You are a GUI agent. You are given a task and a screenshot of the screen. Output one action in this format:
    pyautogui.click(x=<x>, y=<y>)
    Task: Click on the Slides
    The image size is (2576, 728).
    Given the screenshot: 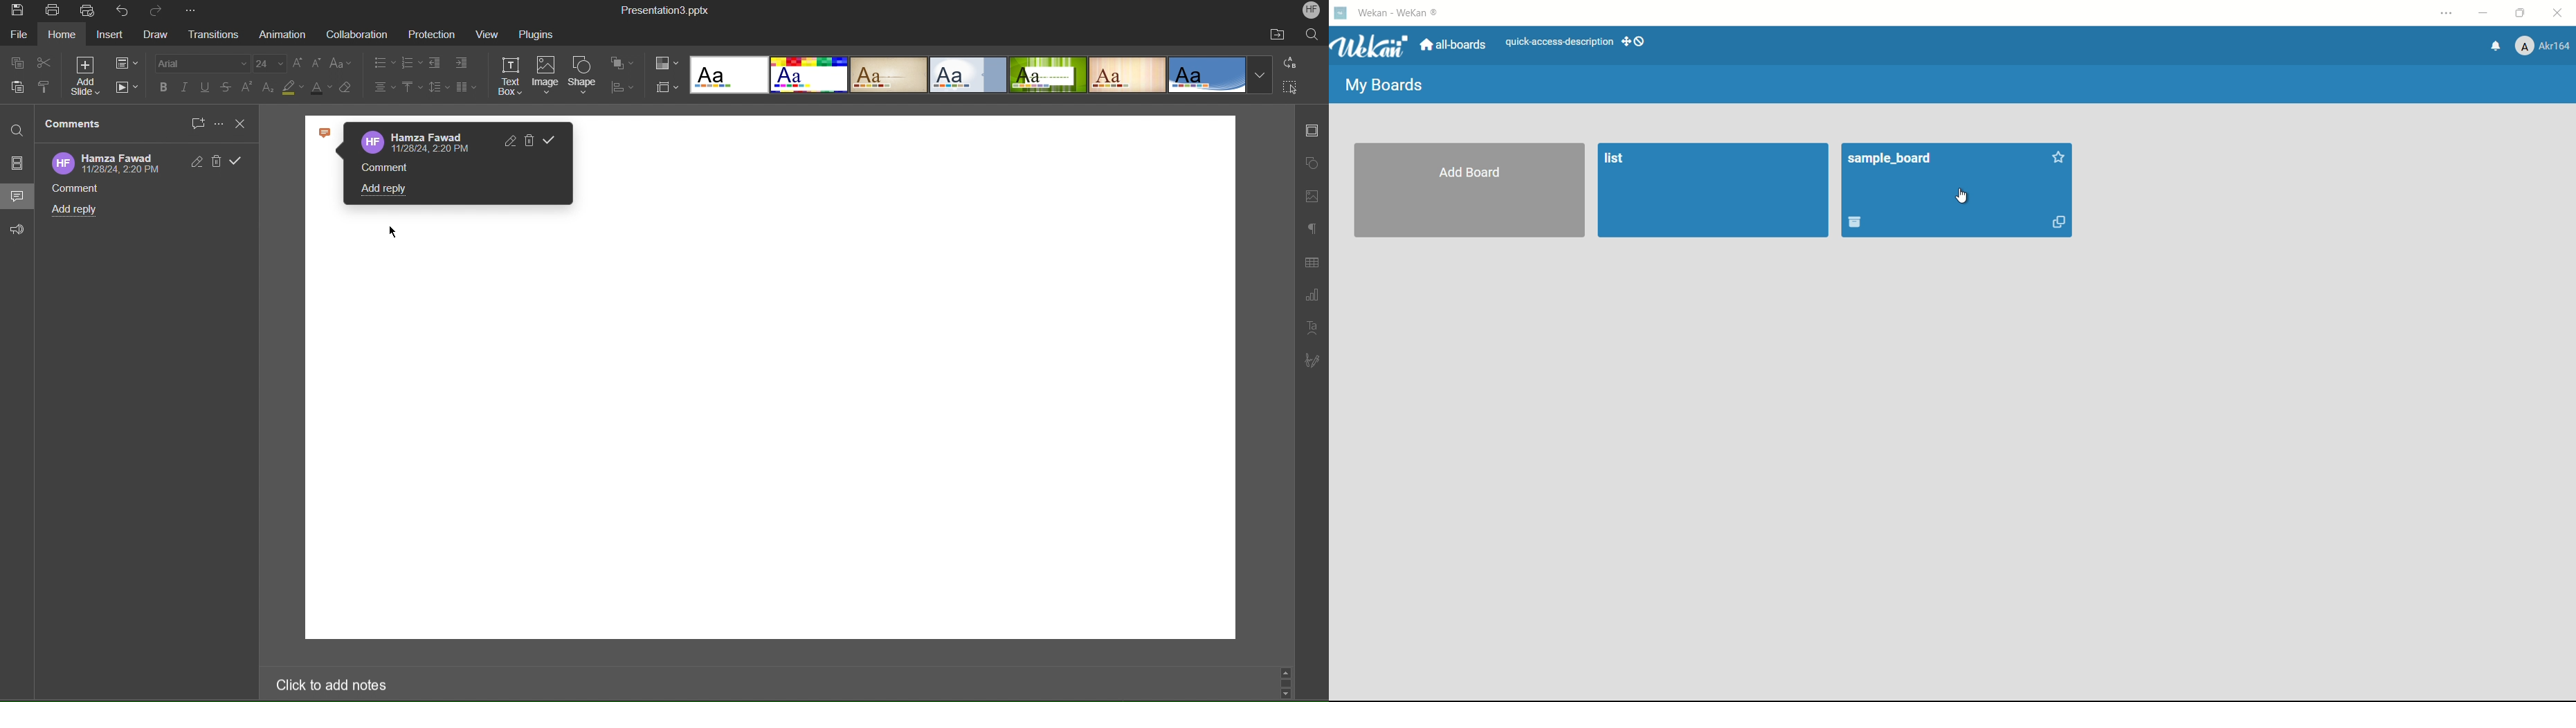 What is the action you would take?
    pyautogui.click(x=18, y=163)
    